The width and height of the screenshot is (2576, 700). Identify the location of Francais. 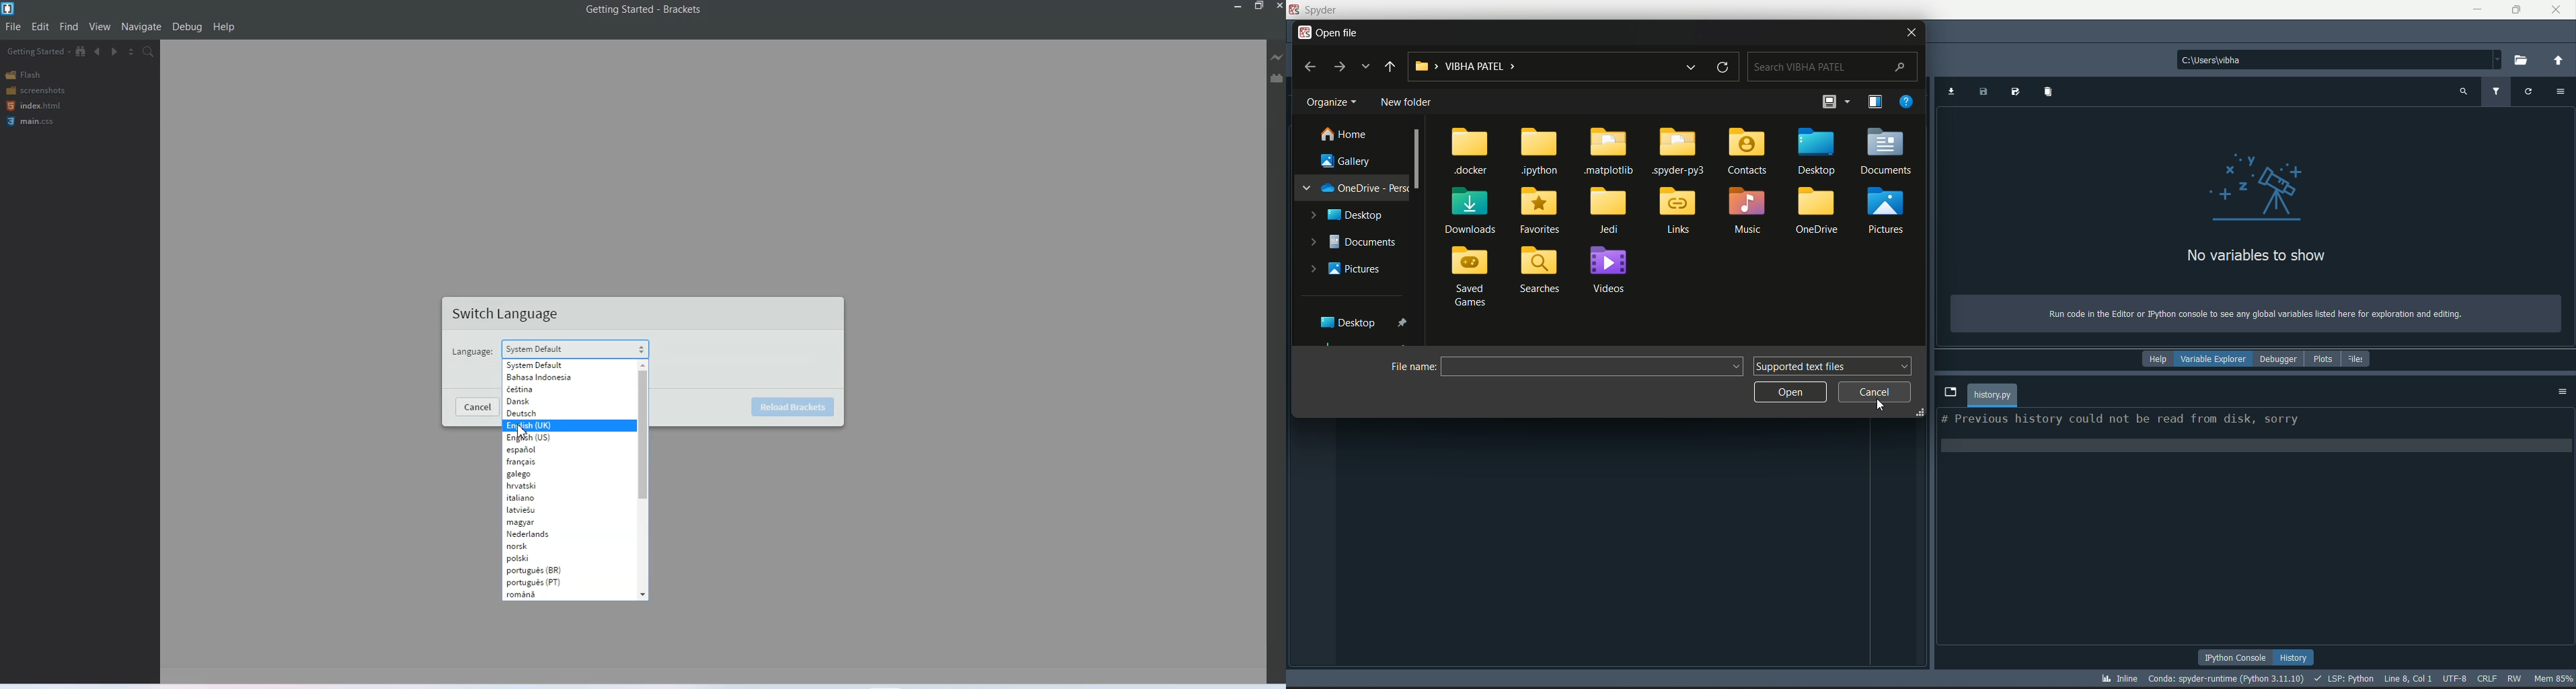
(556, 462).